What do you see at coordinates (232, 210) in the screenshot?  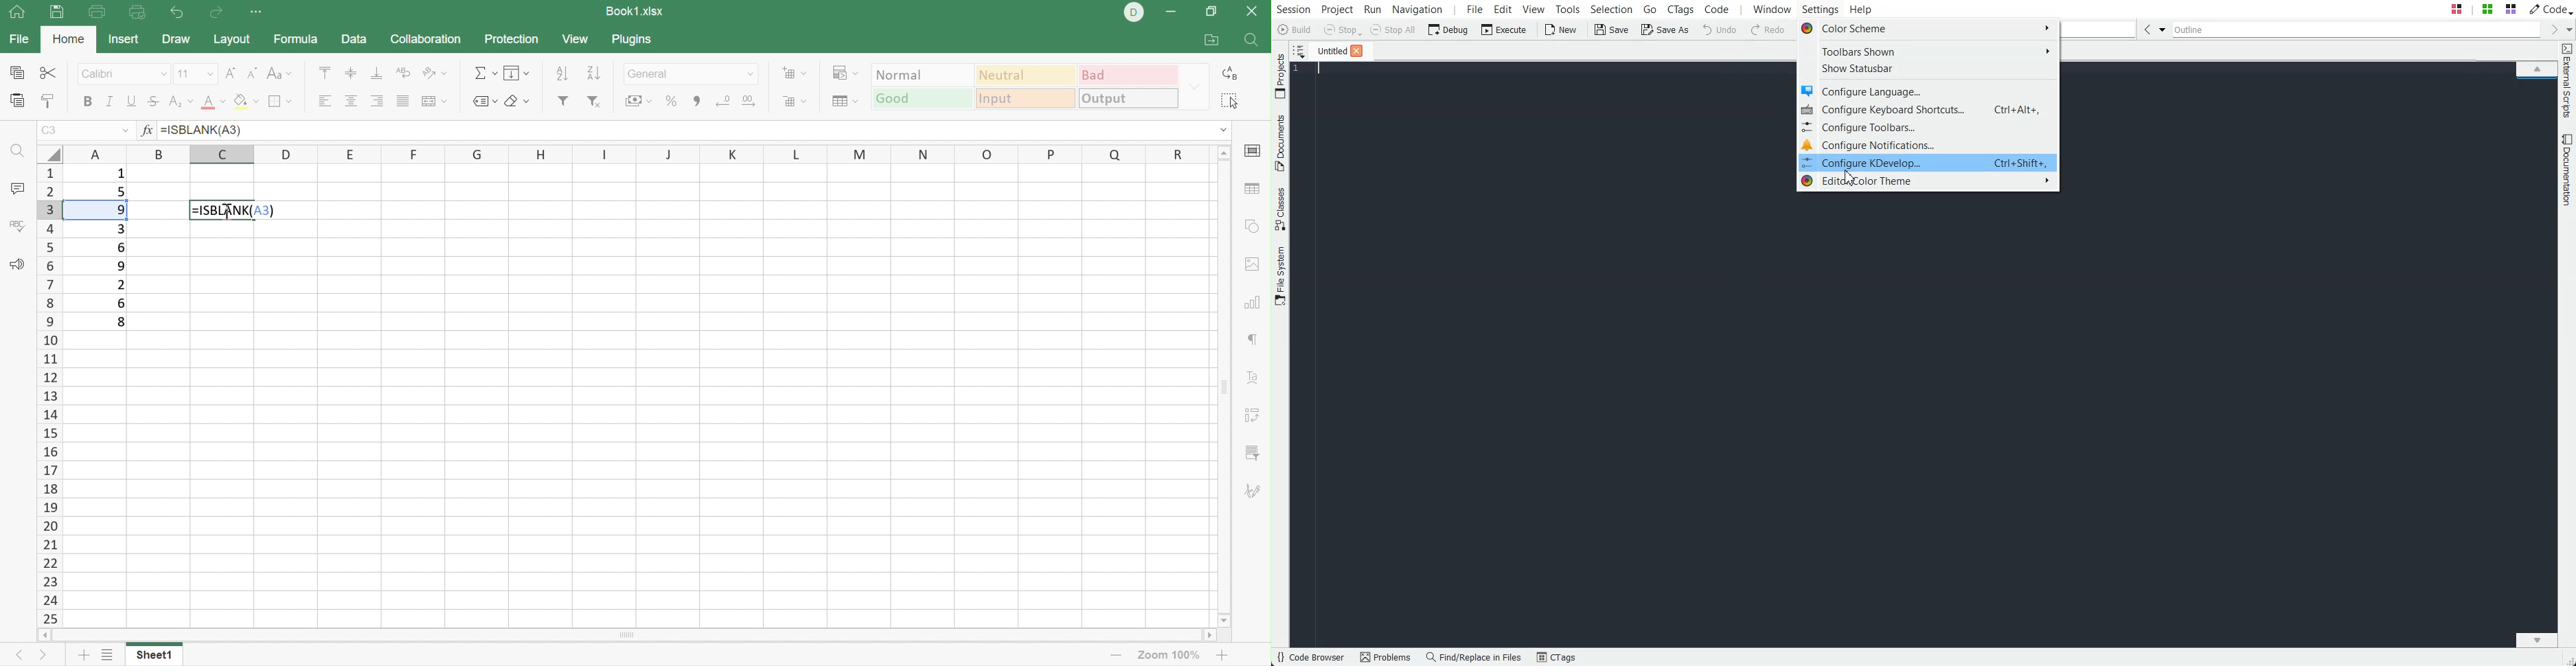 I see `=ISBLANK(A3)` at bounding box center [232, 210].